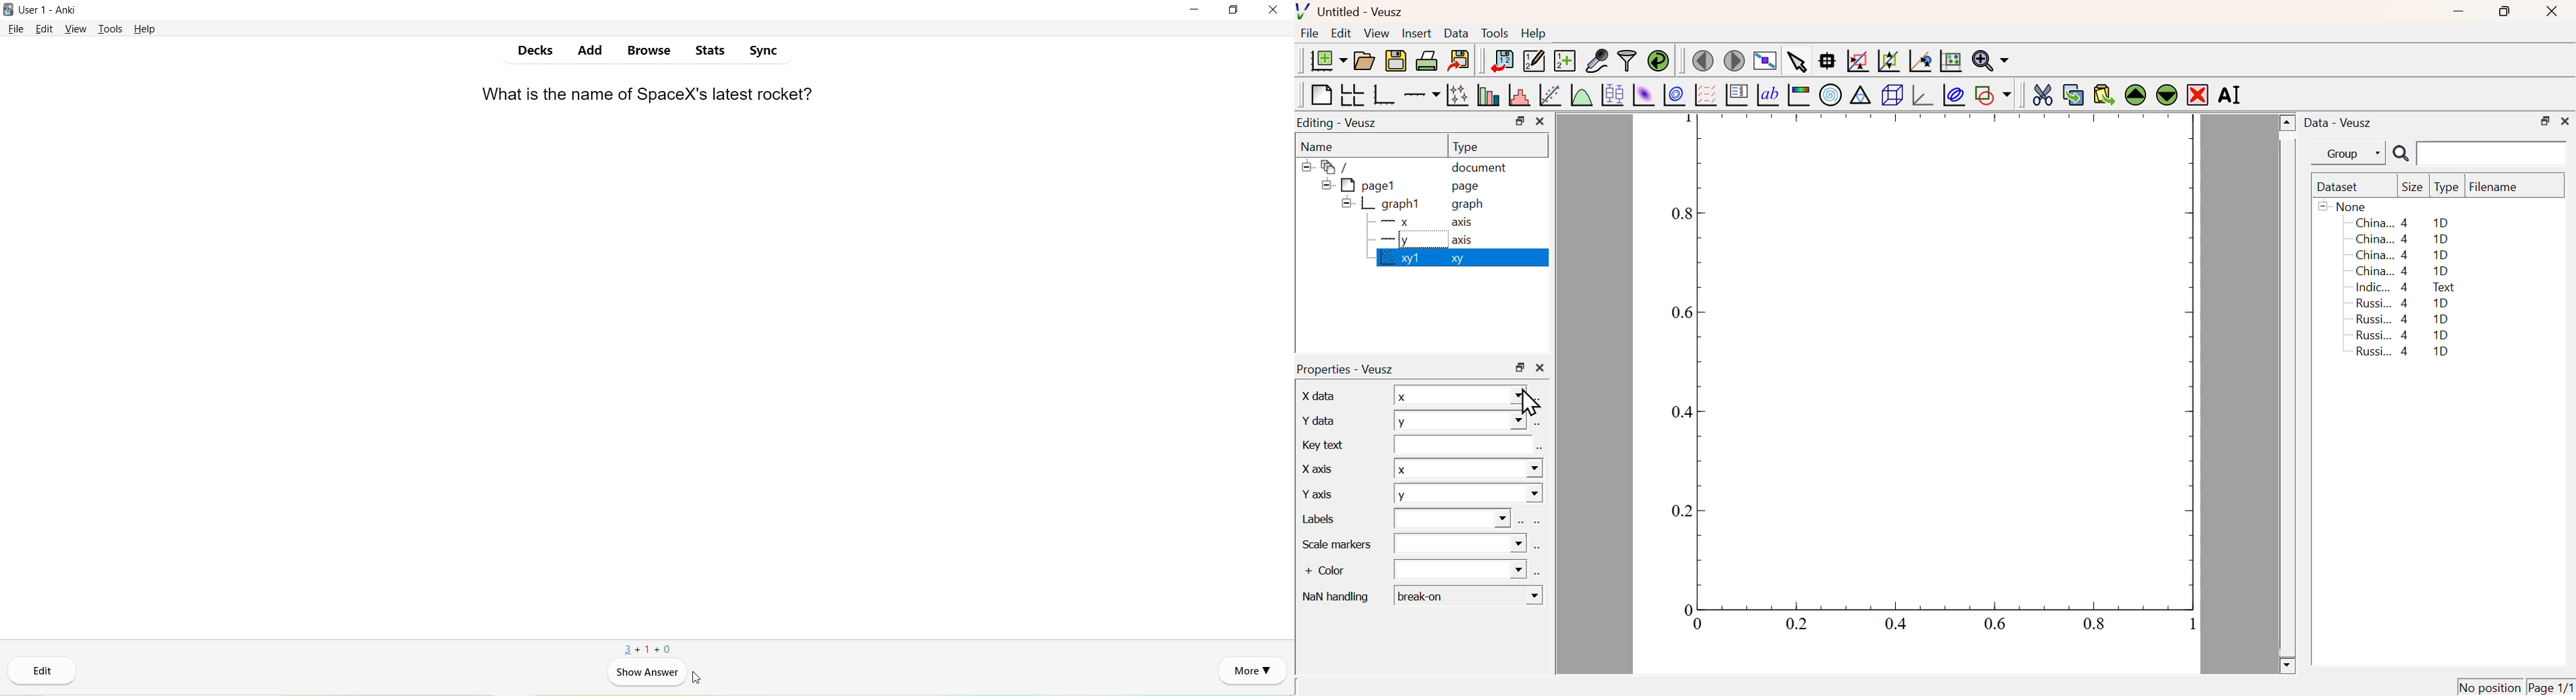 The image size is (2576, 700). Describe the element at coordinates (1925, 378) in the screenshot. I see `Graph` at that location.